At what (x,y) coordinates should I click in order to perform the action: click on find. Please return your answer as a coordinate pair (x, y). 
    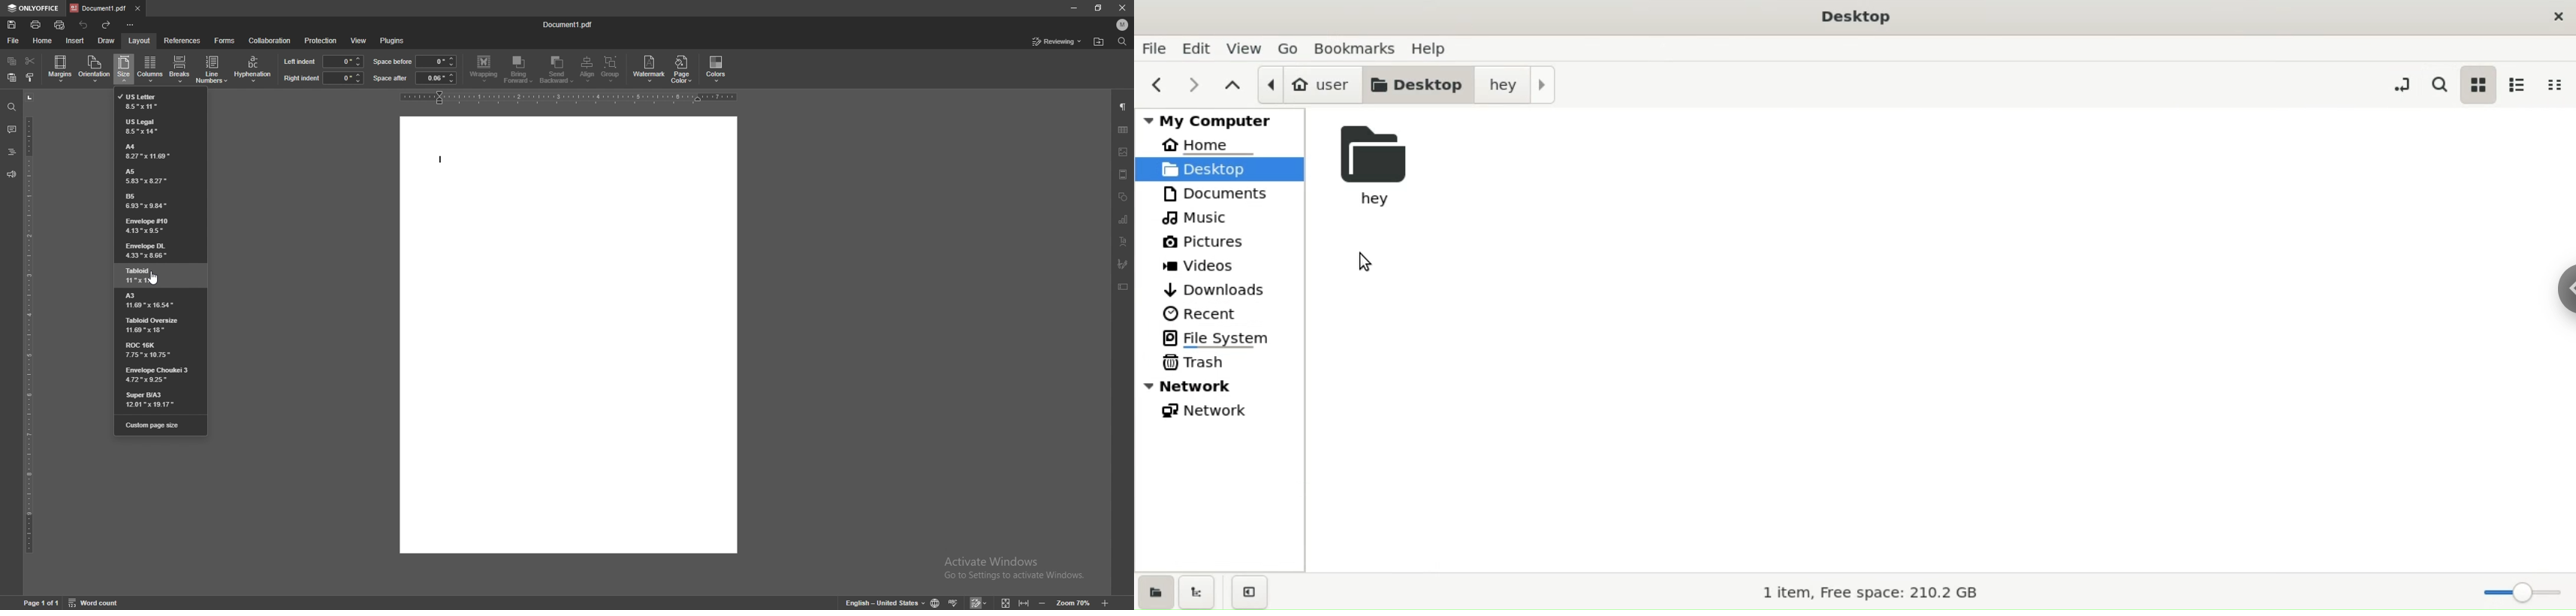
    Looking at the image, I should click on (1123, 41).